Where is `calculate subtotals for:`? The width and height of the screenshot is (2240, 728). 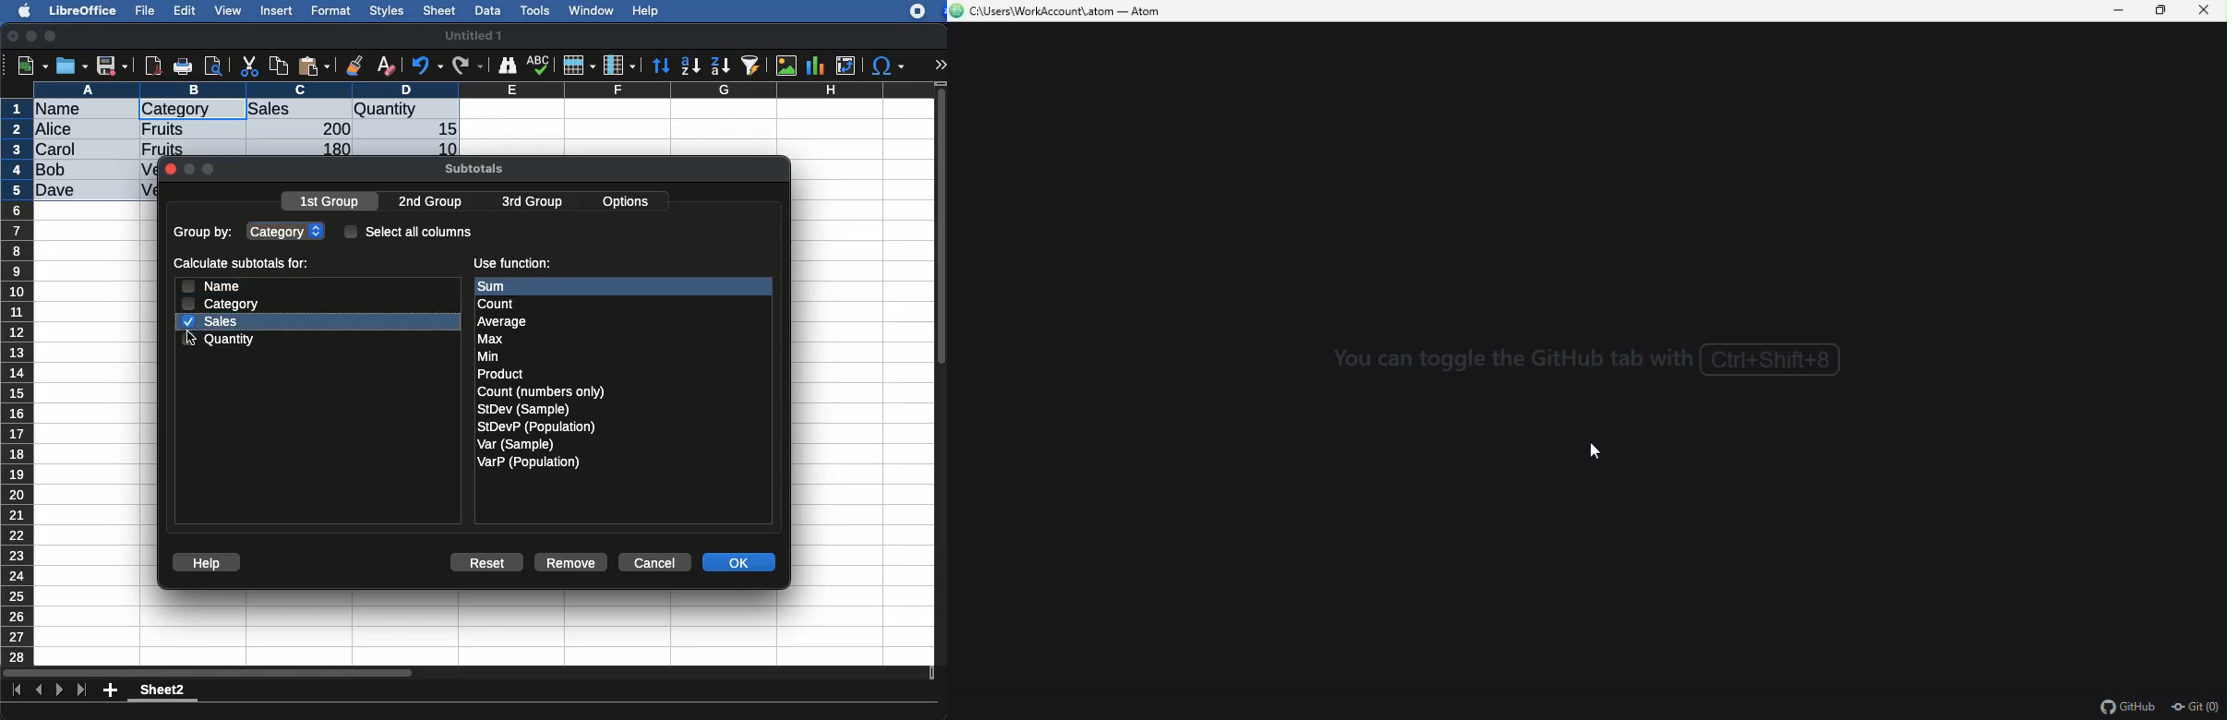
calculate subtotals for: is located at coordinates (244, 265).